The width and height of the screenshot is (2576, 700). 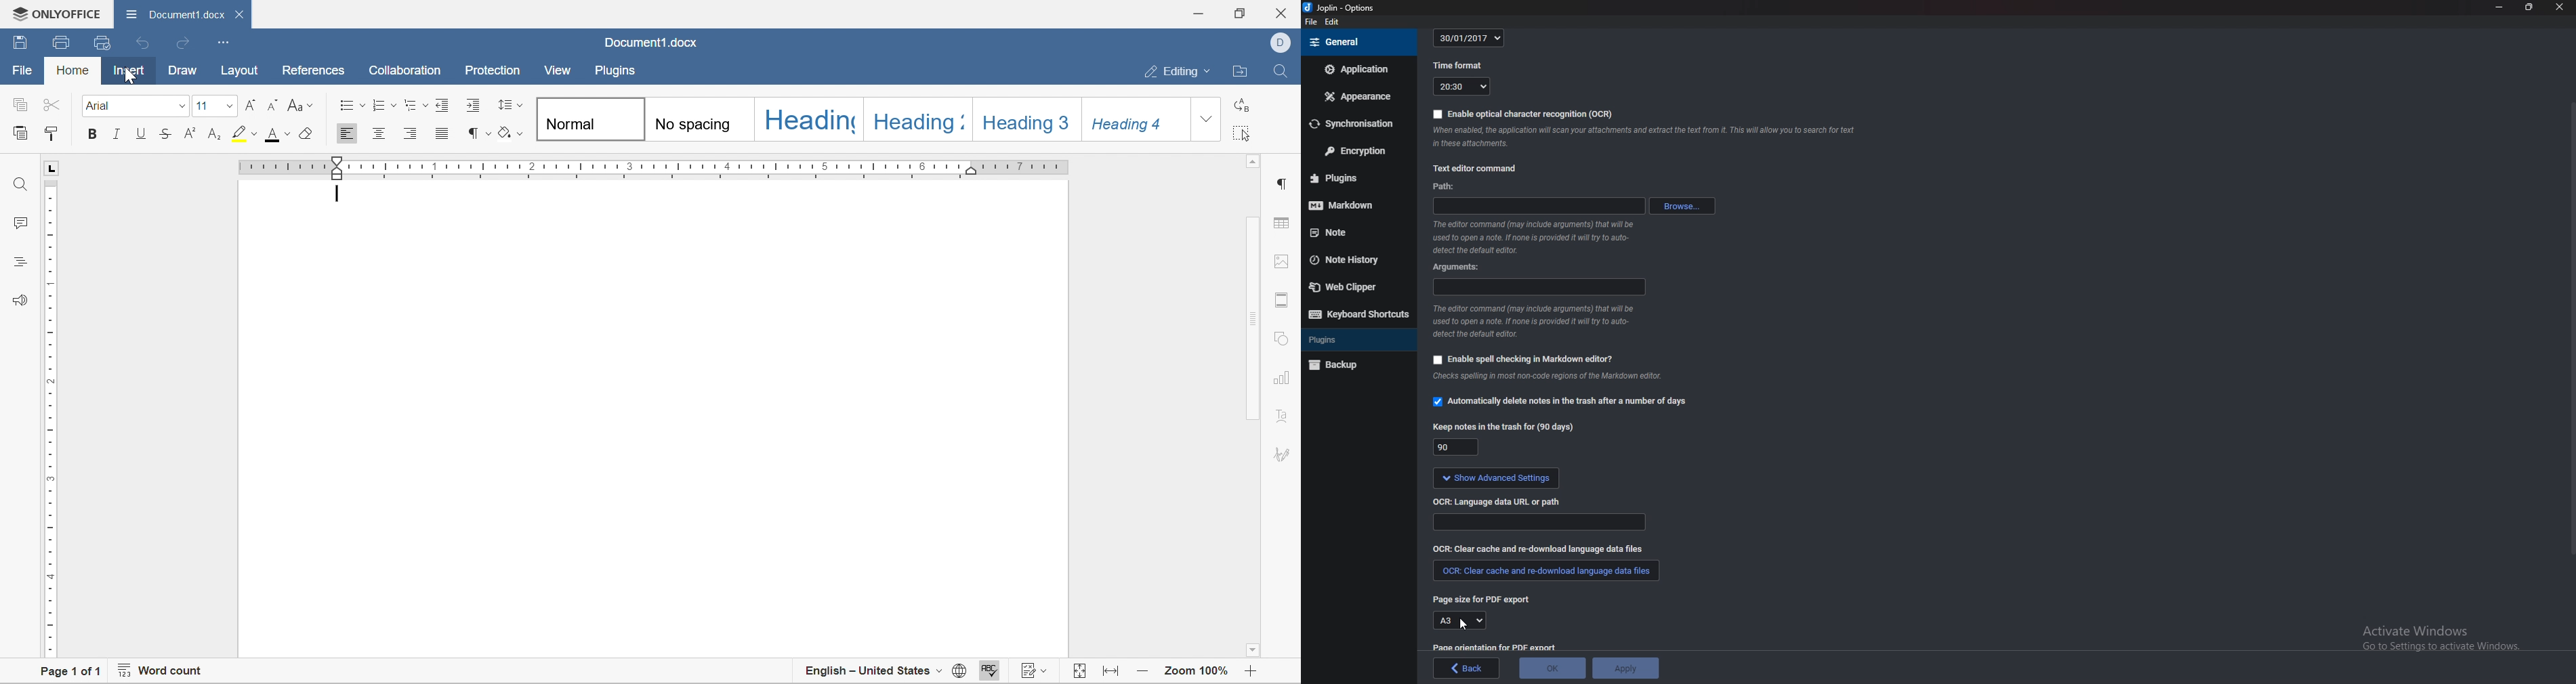 What do you see at coordinates (22, 135) in the screenshot?
I see `Paste` at bounding box center [22, 135].